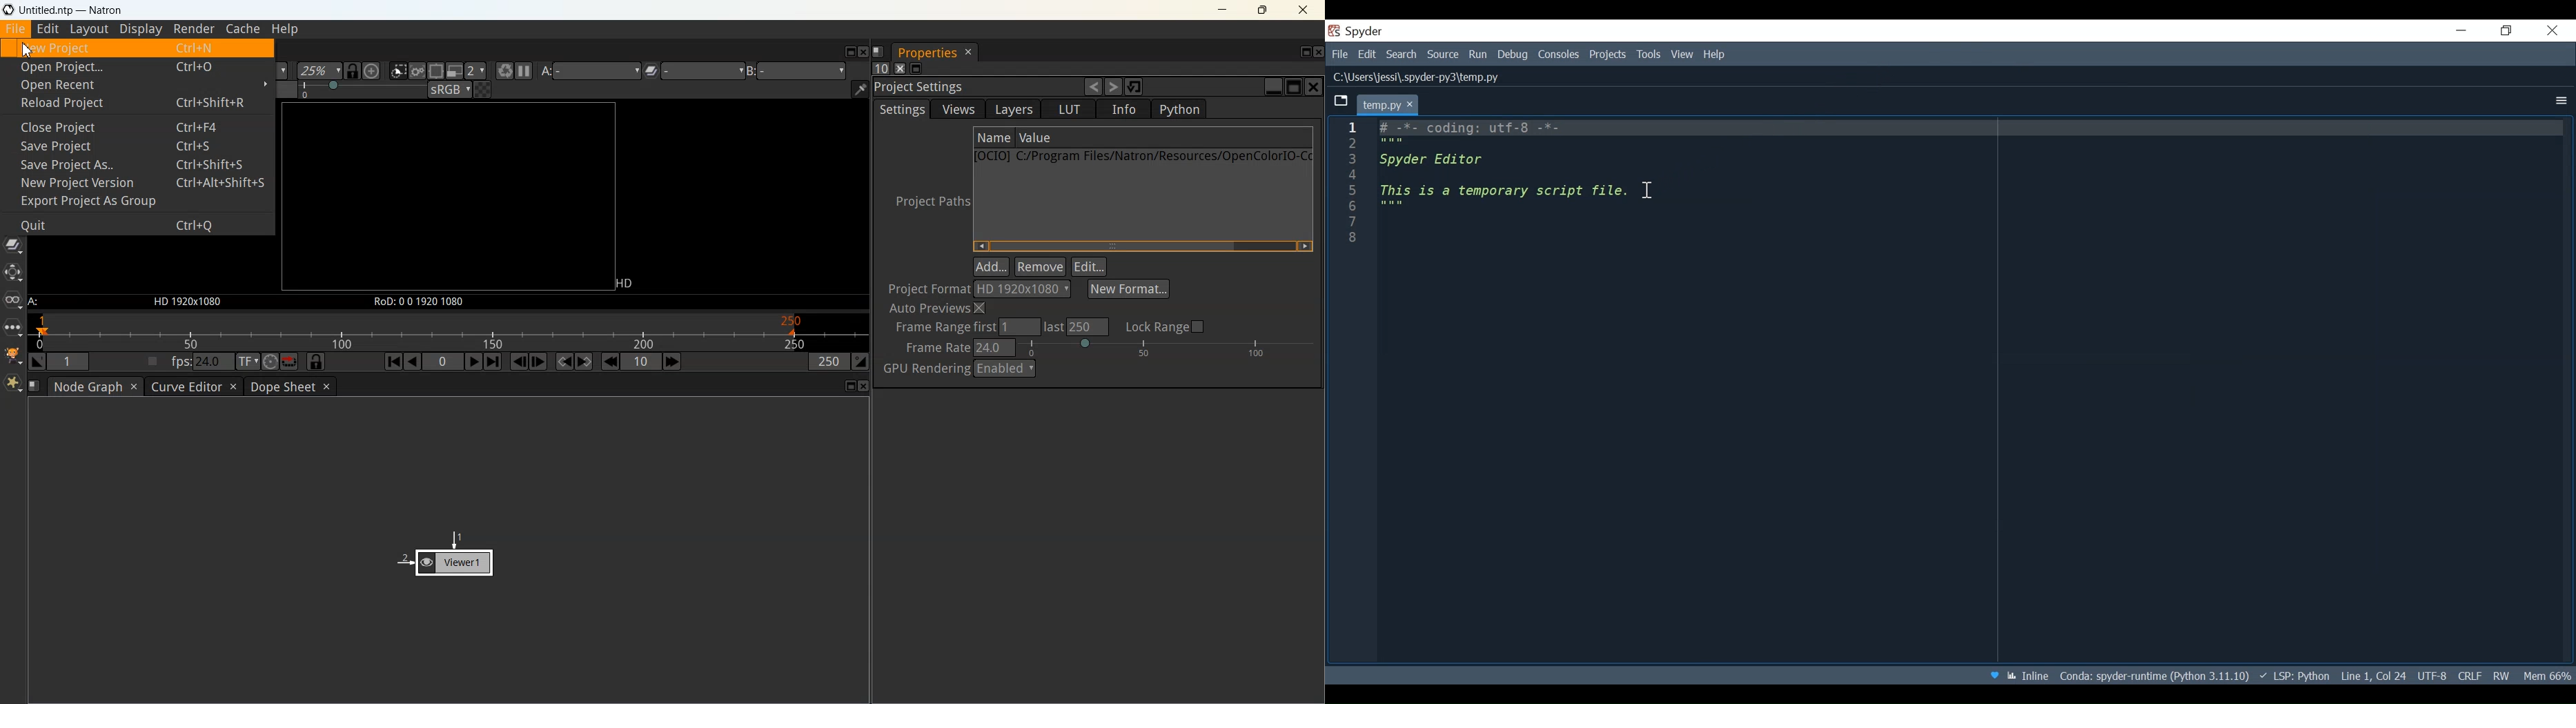 This screenshot has width=2576, height=728. Describe the element at coordinates (2434, 677) in the screenshot. I see `File Encoding` at that location.